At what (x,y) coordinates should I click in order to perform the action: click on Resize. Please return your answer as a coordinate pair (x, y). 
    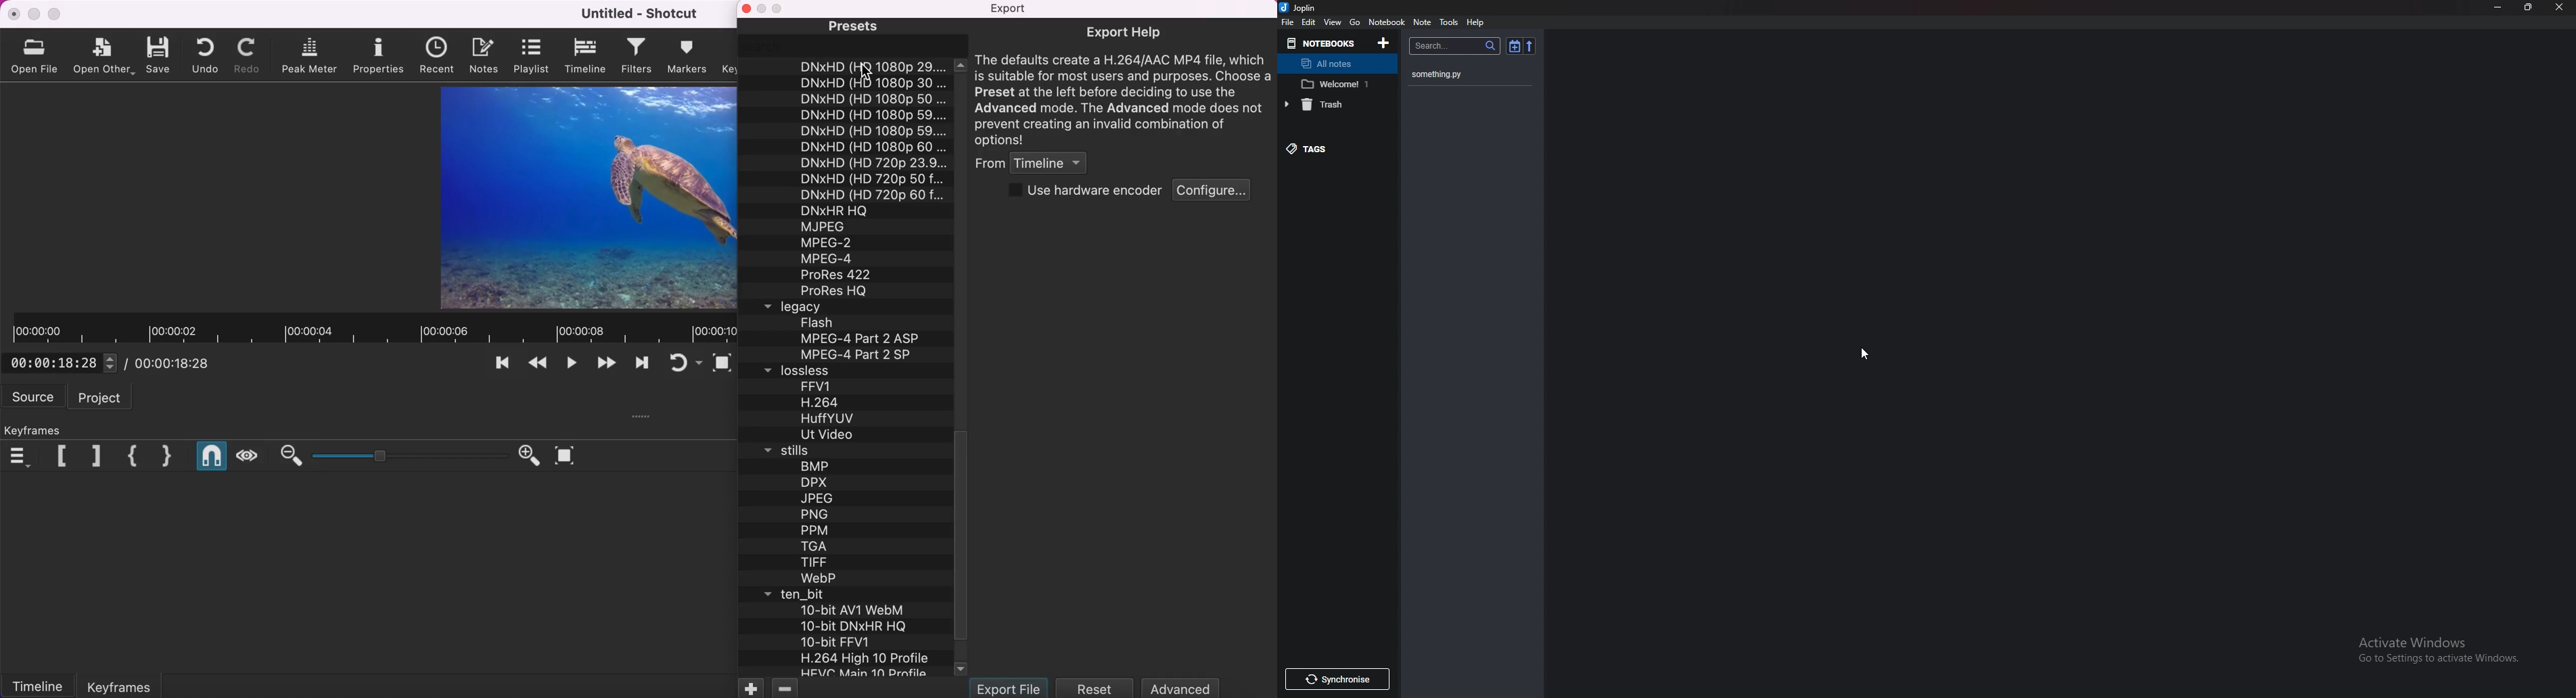
    Looking at the image, I should click on (2526, 7).